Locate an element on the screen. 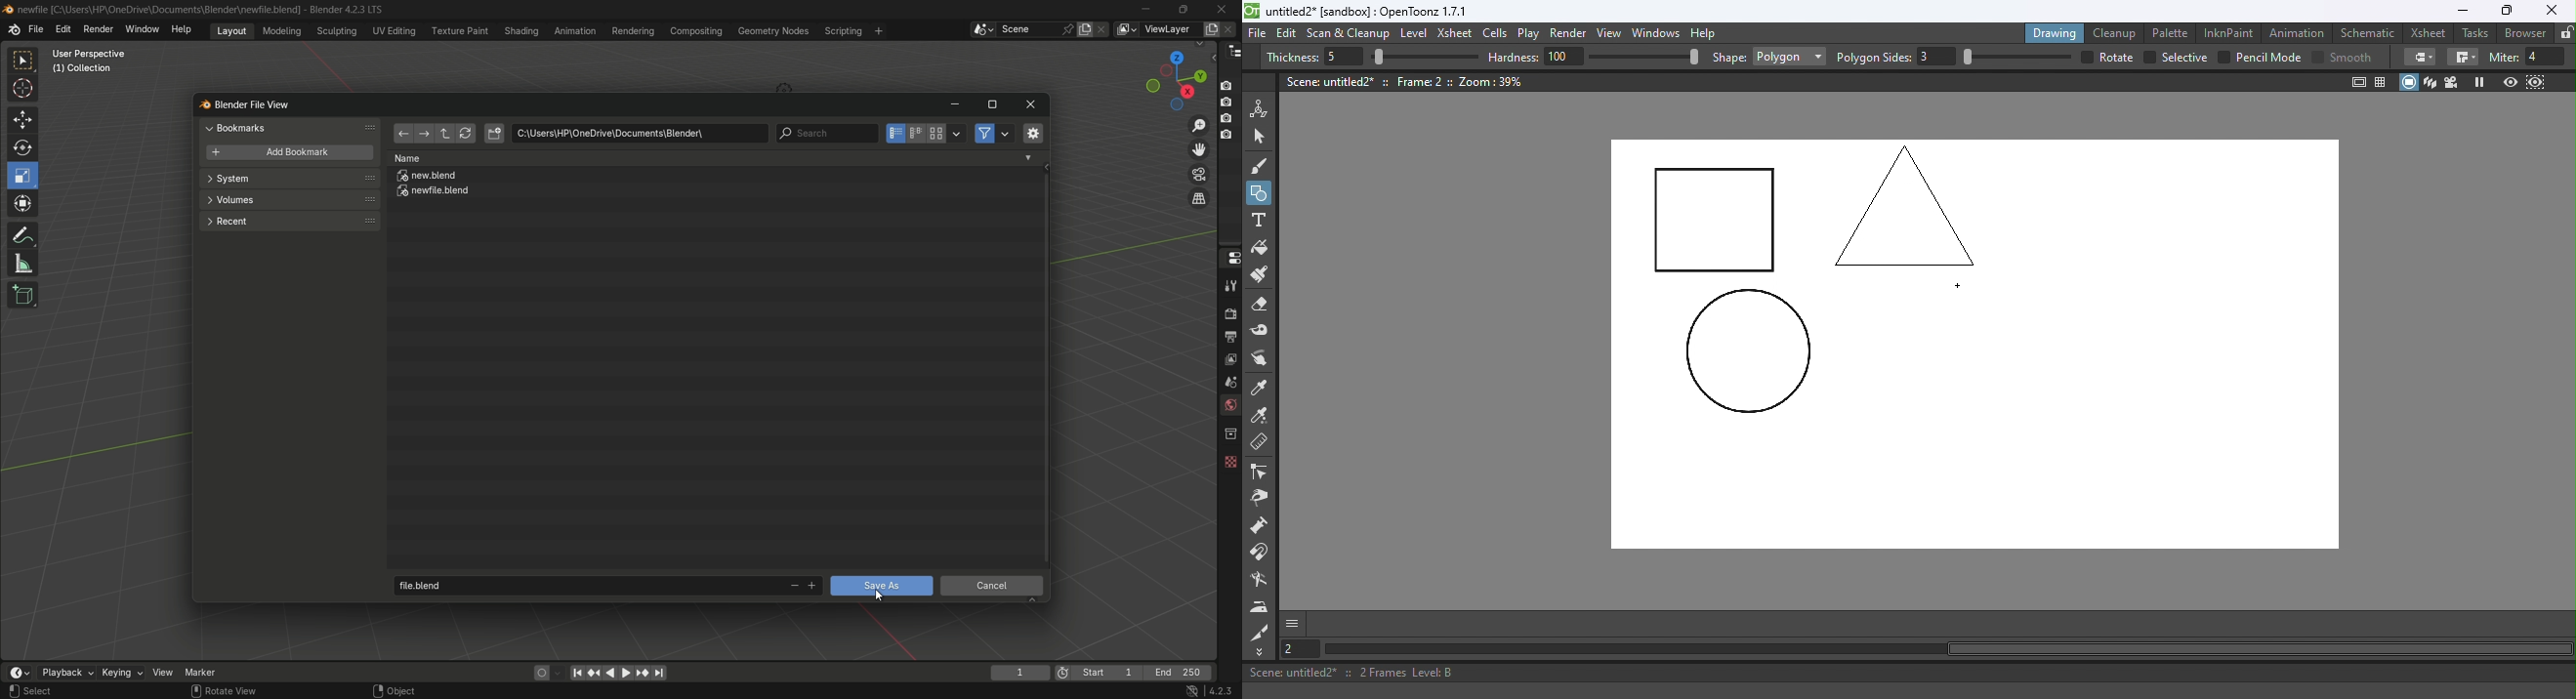  Camera view is located at coordinates (2454, 81).